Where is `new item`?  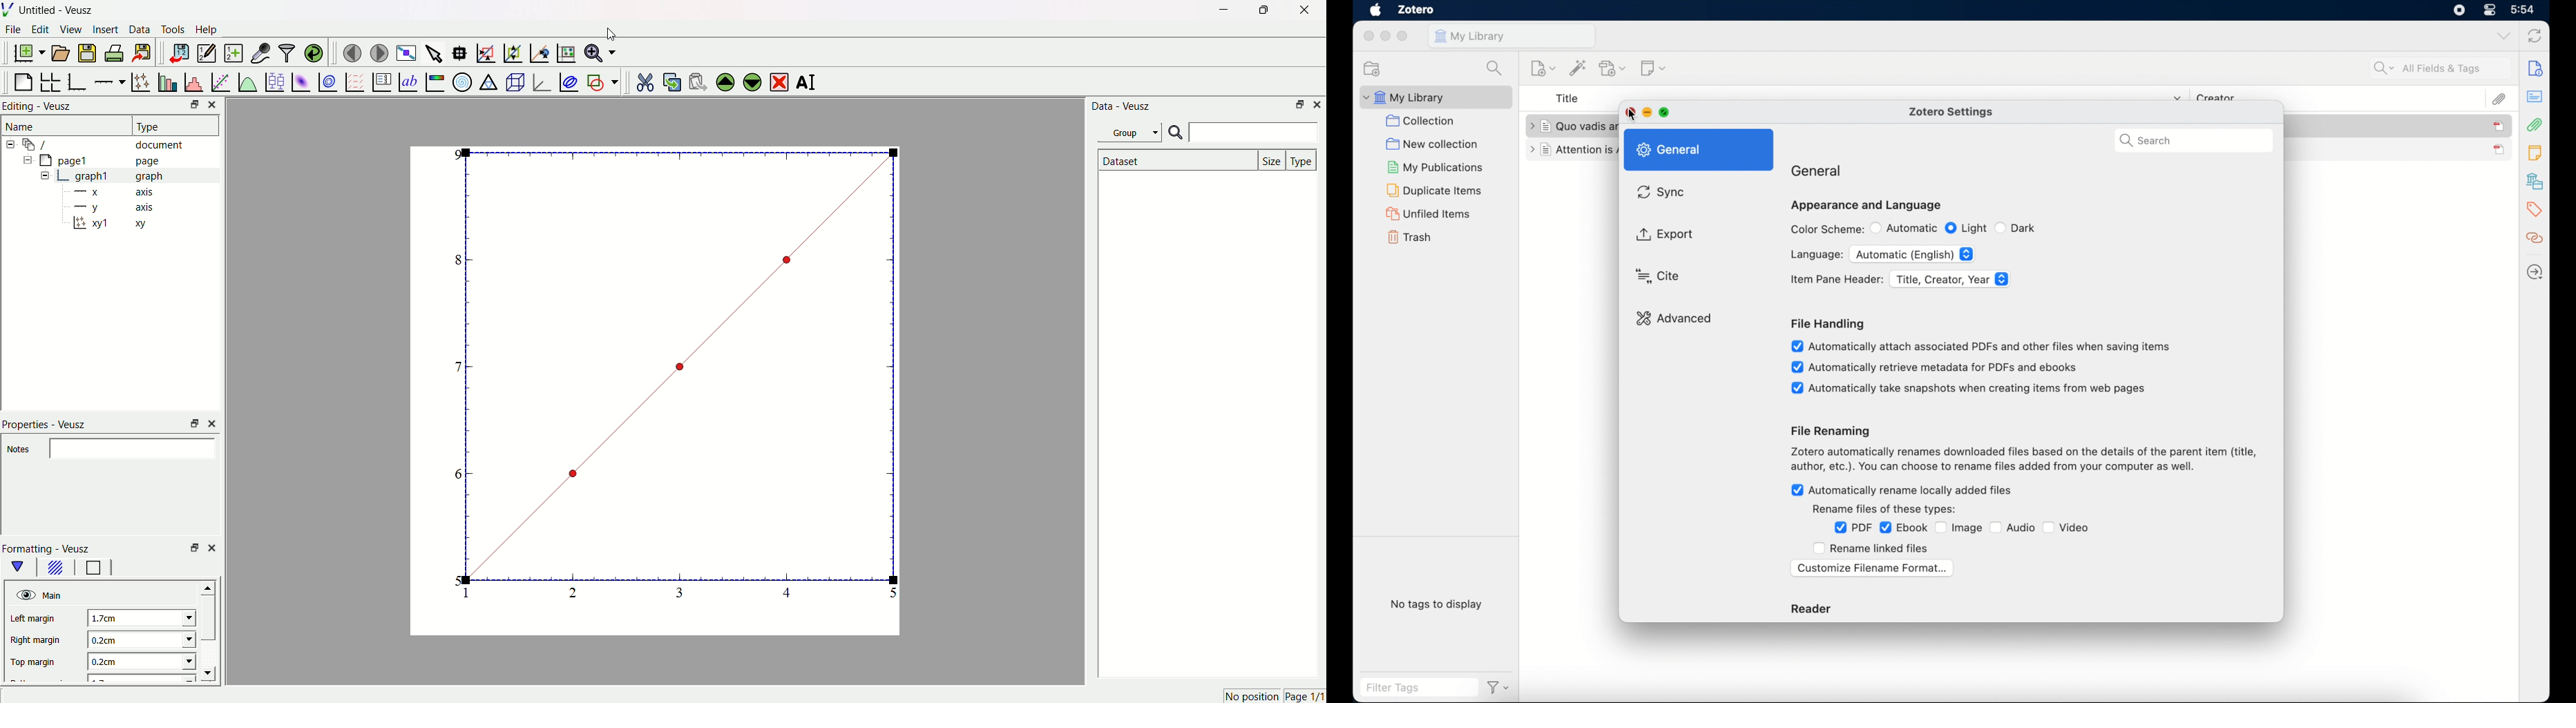
new item is located at coordinates (1544, 68).